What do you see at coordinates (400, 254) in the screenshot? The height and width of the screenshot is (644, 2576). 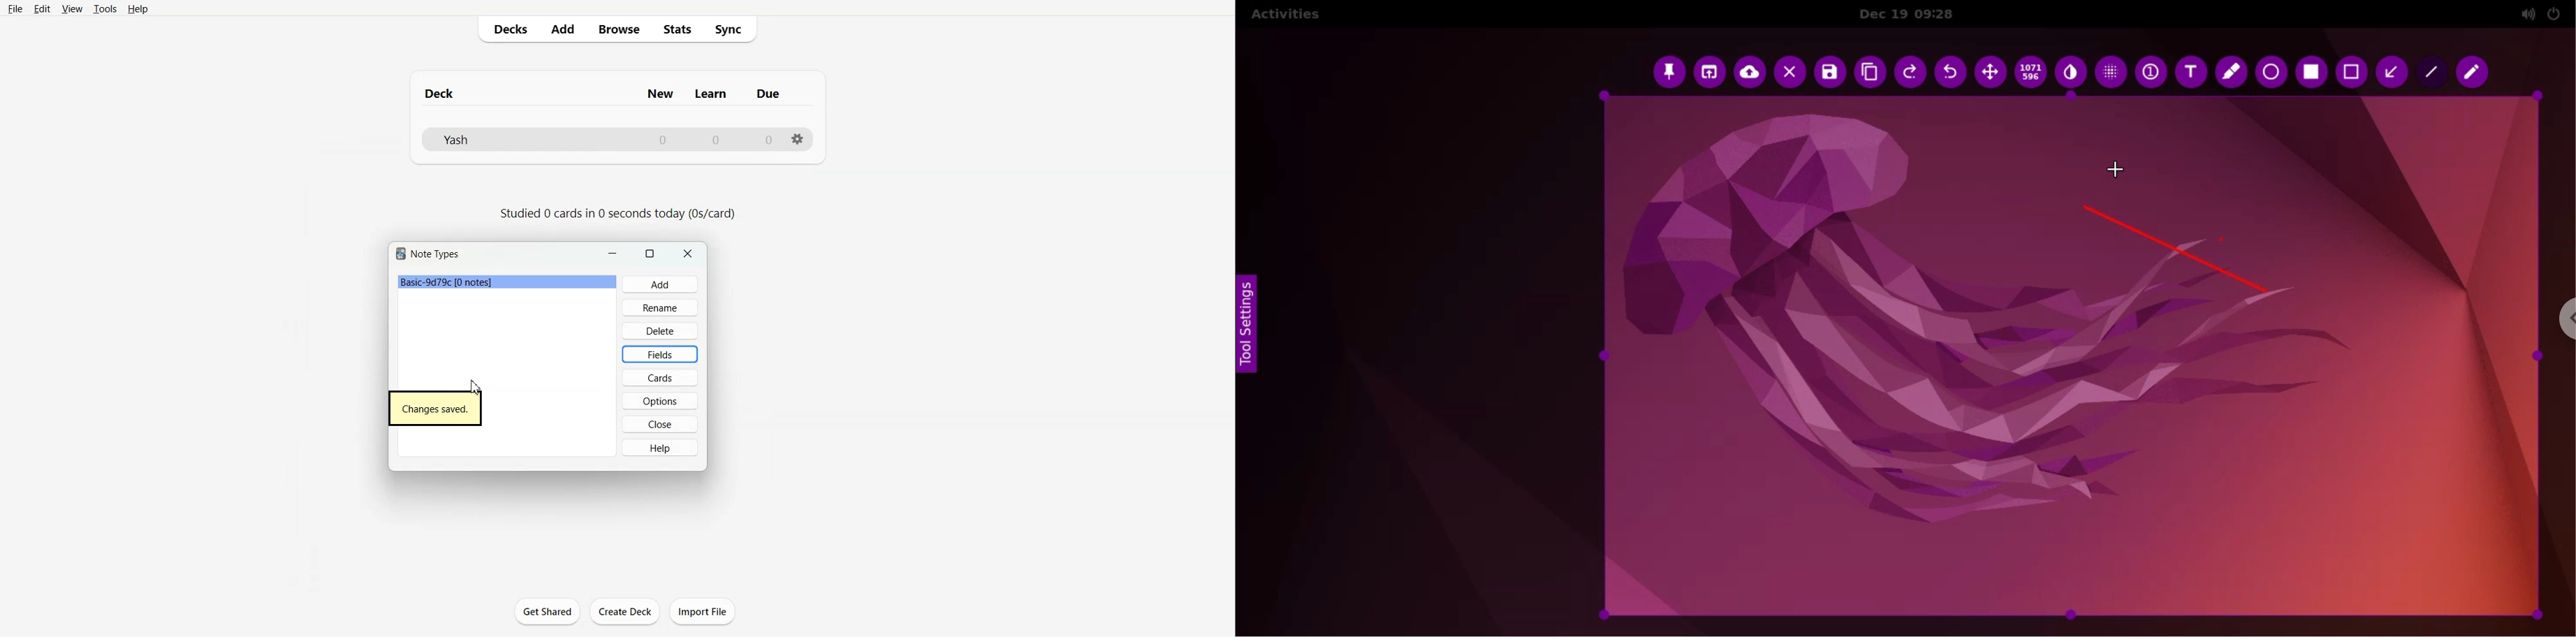 I see `Software logo` at bounding box center [400, 254].